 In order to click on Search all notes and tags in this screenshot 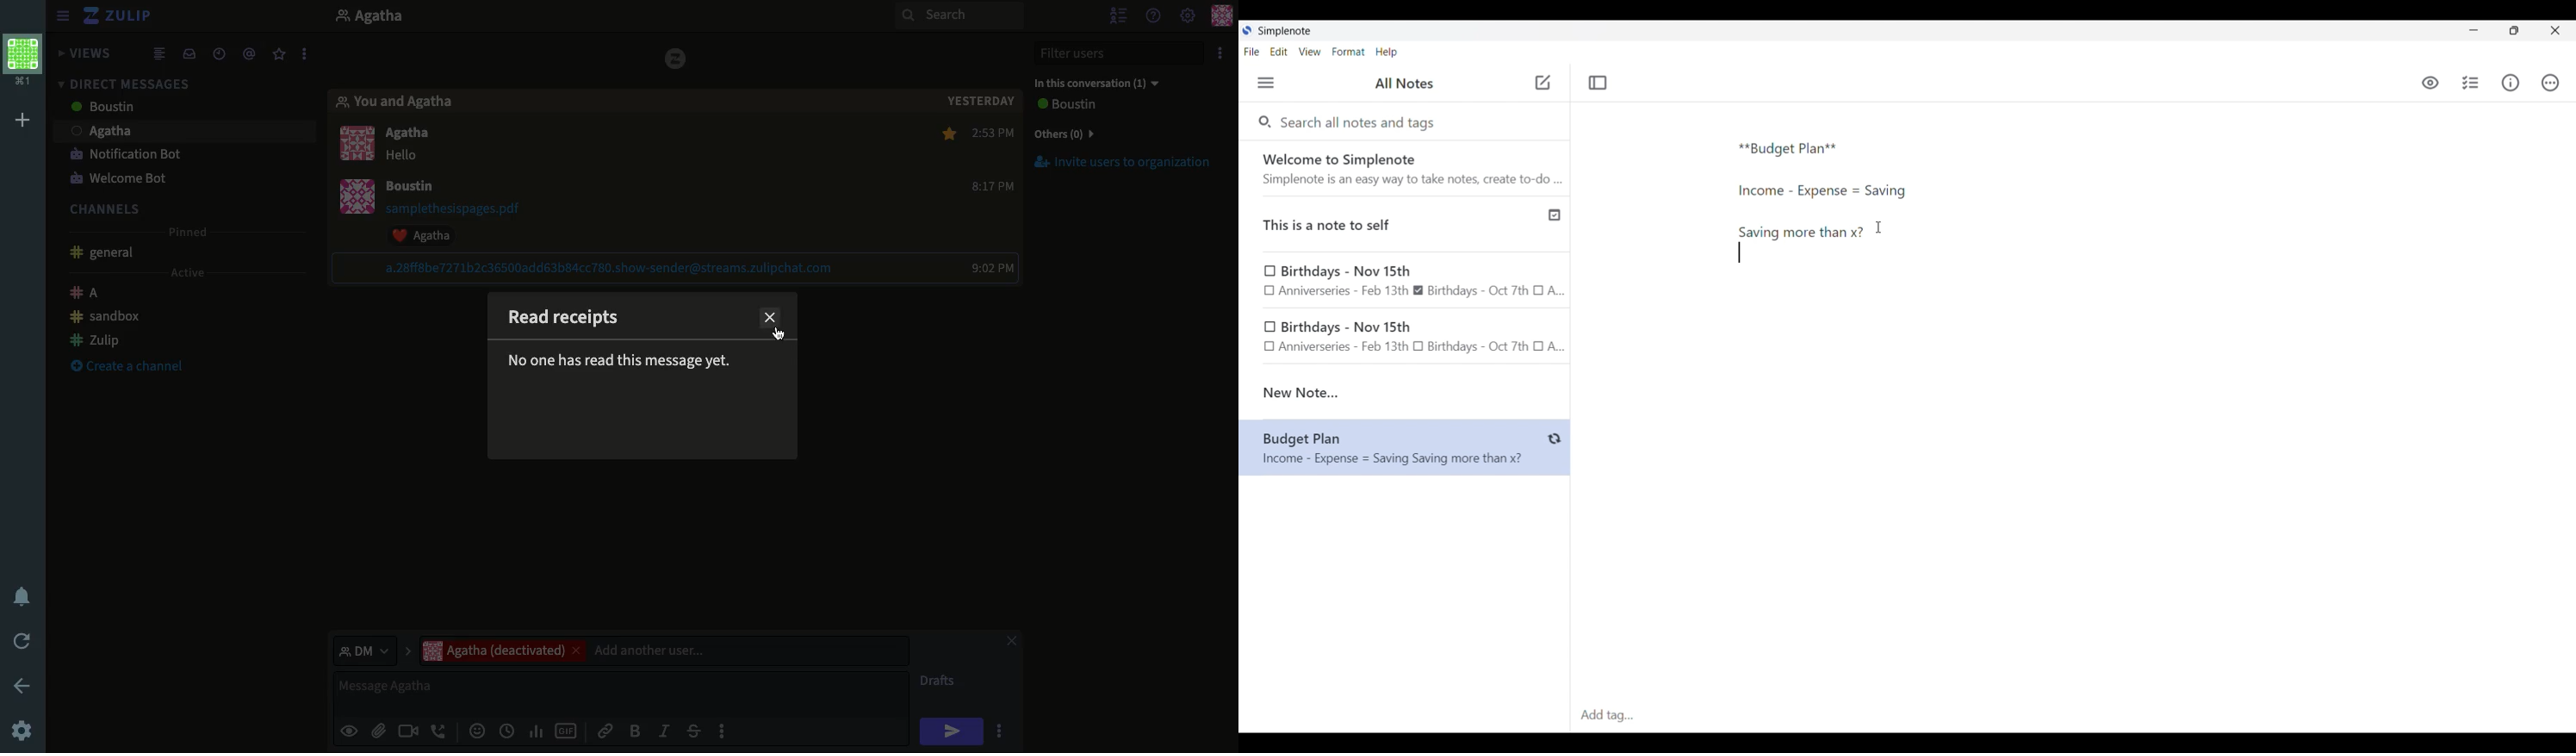, I will do `click(1361, 121)`.